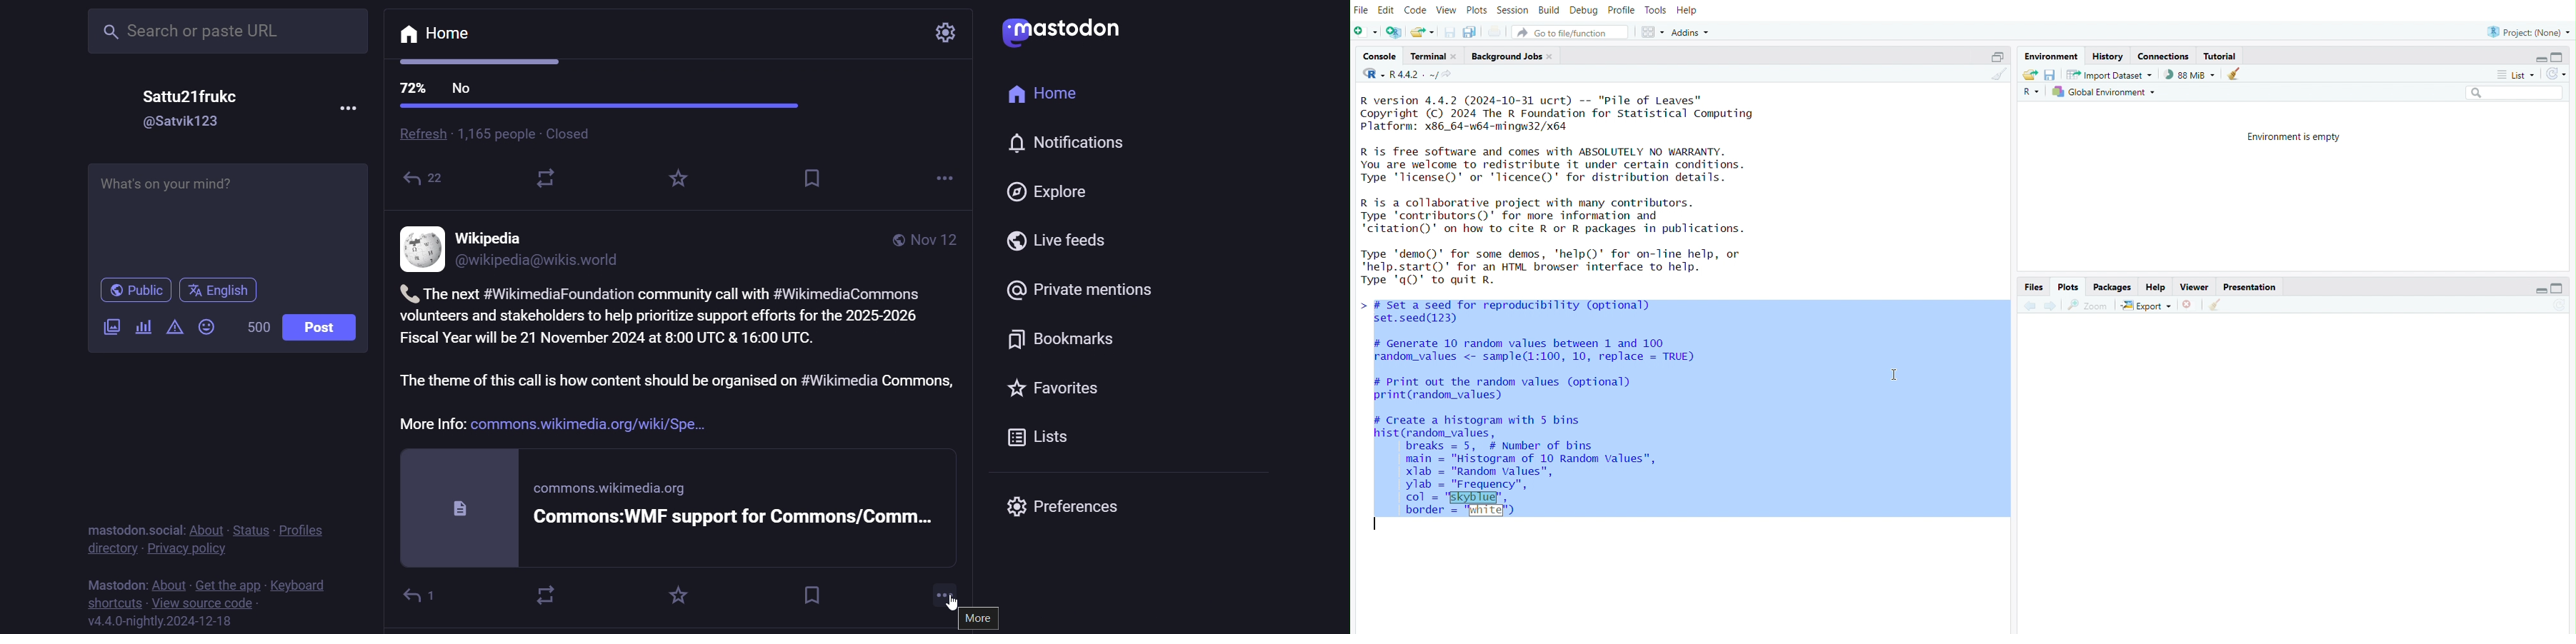  Describe the element at coordinates (168, 623) in the screenshot. I see `version` at that location.